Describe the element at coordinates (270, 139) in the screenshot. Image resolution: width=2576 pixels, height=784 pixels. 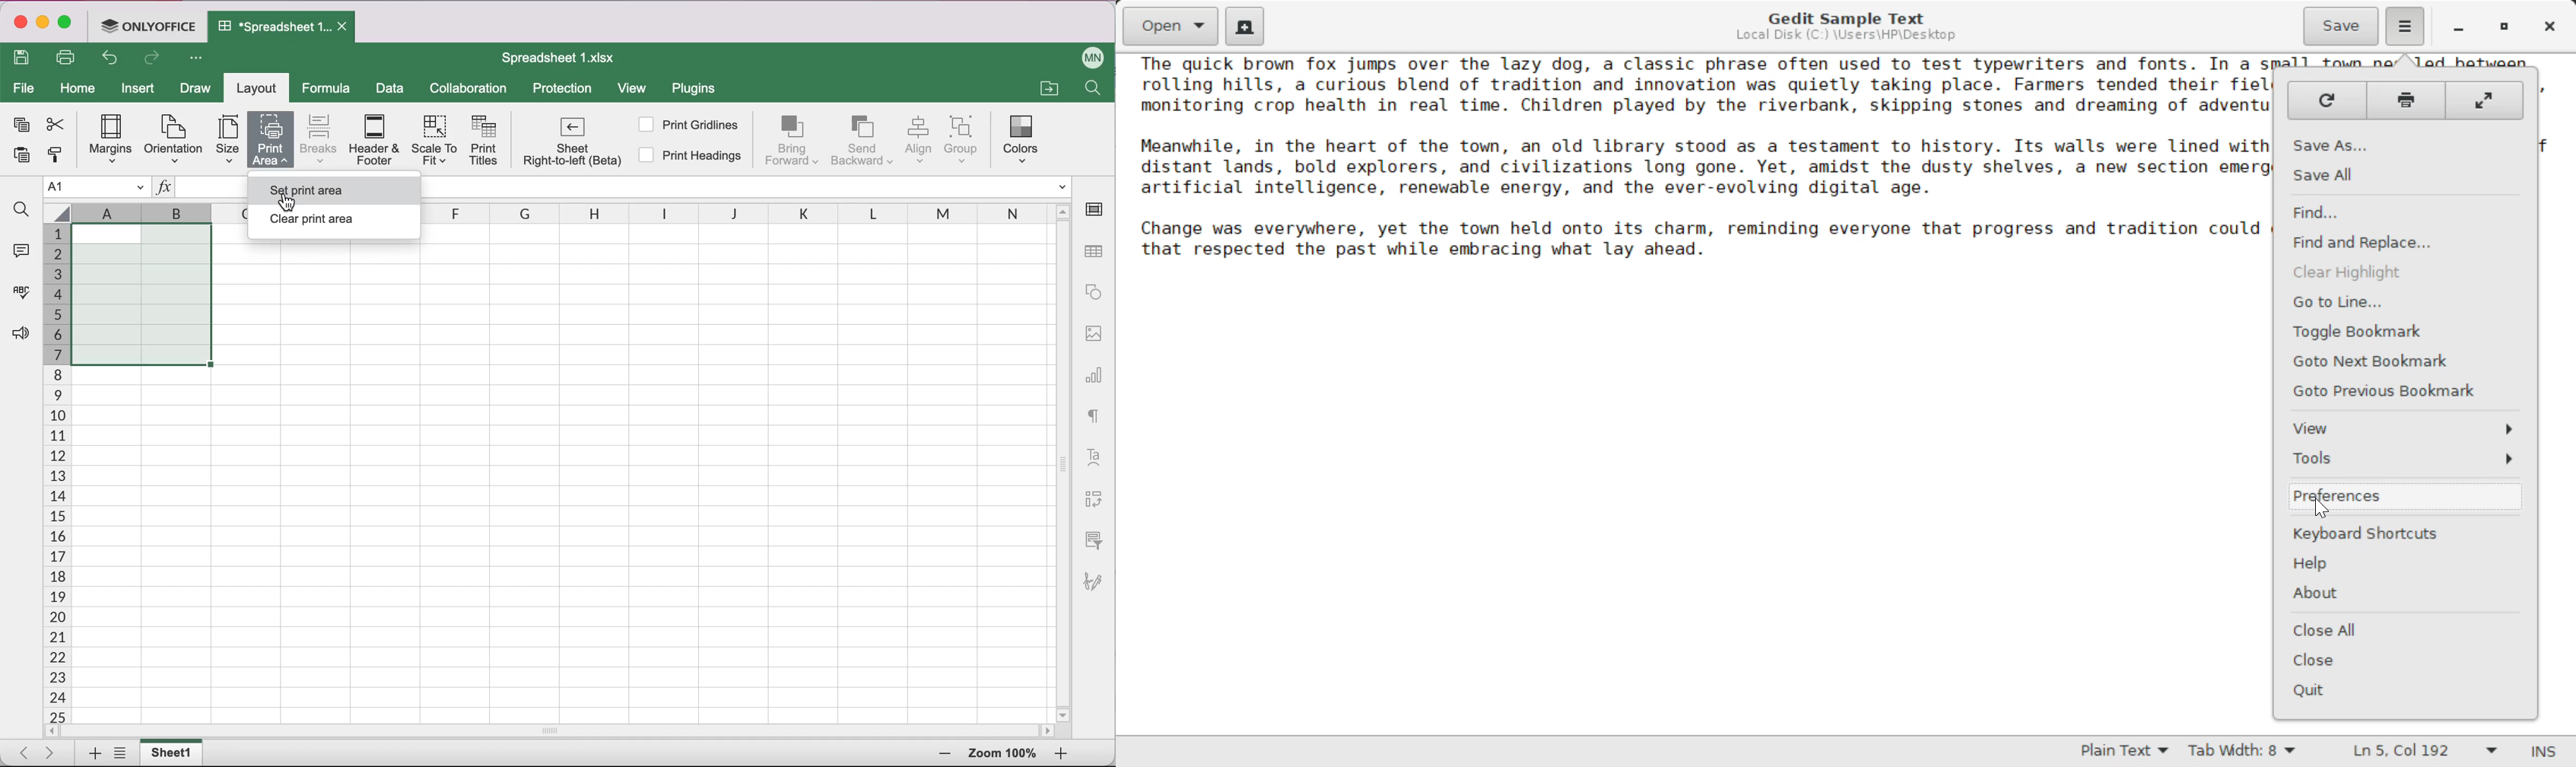
I see `Print area` at that location.